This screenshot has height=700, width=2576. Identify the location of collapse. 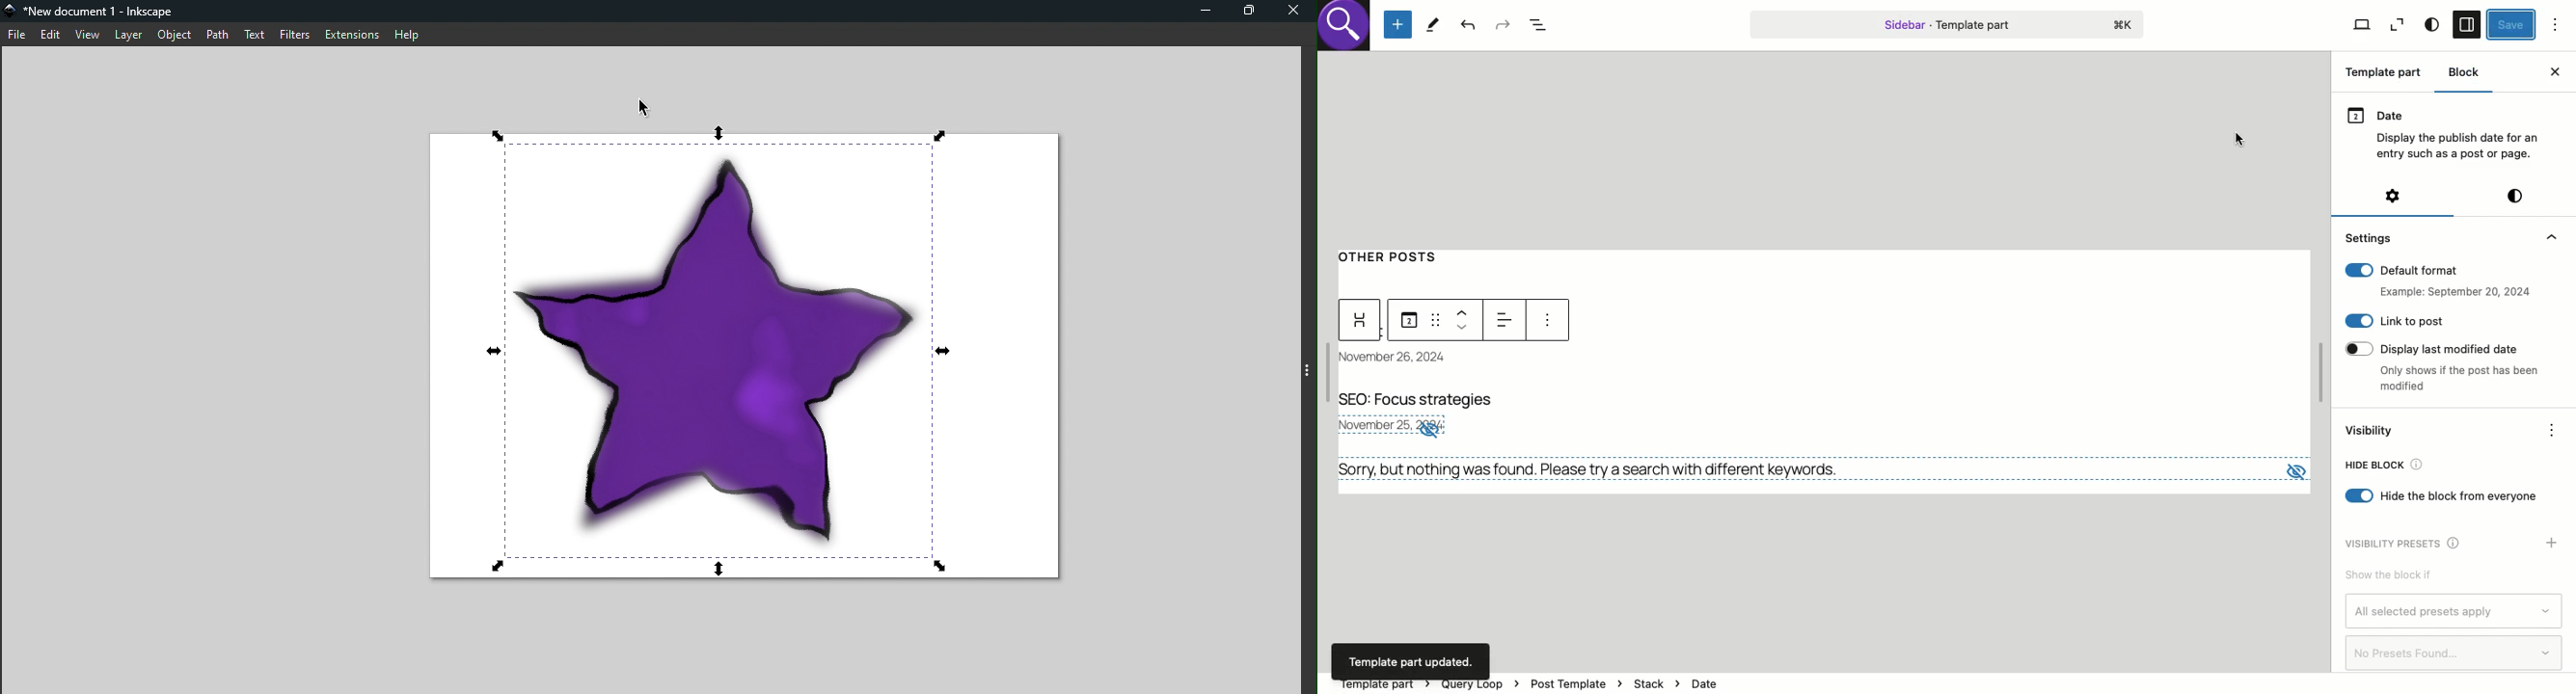
(2551, 237).